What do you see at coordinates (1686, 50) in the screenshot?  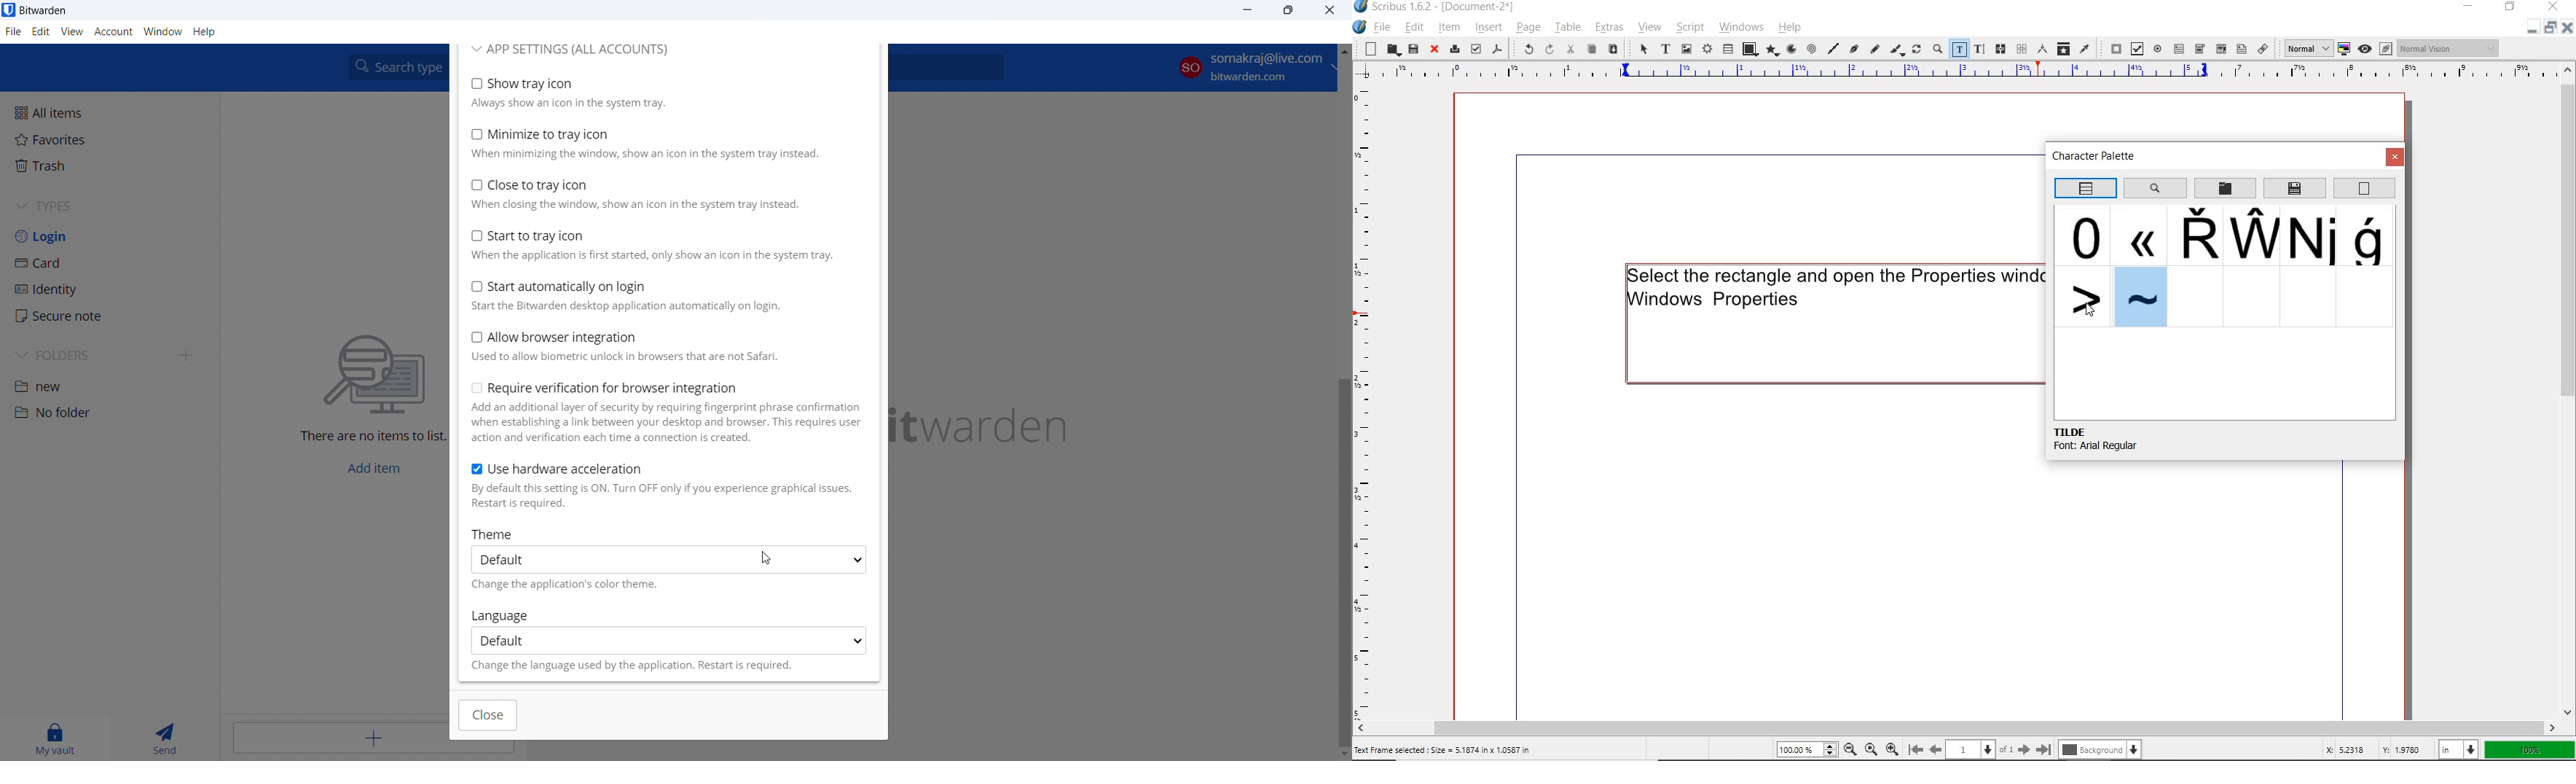 I see `image frame` at bounding box center [1686, 50].